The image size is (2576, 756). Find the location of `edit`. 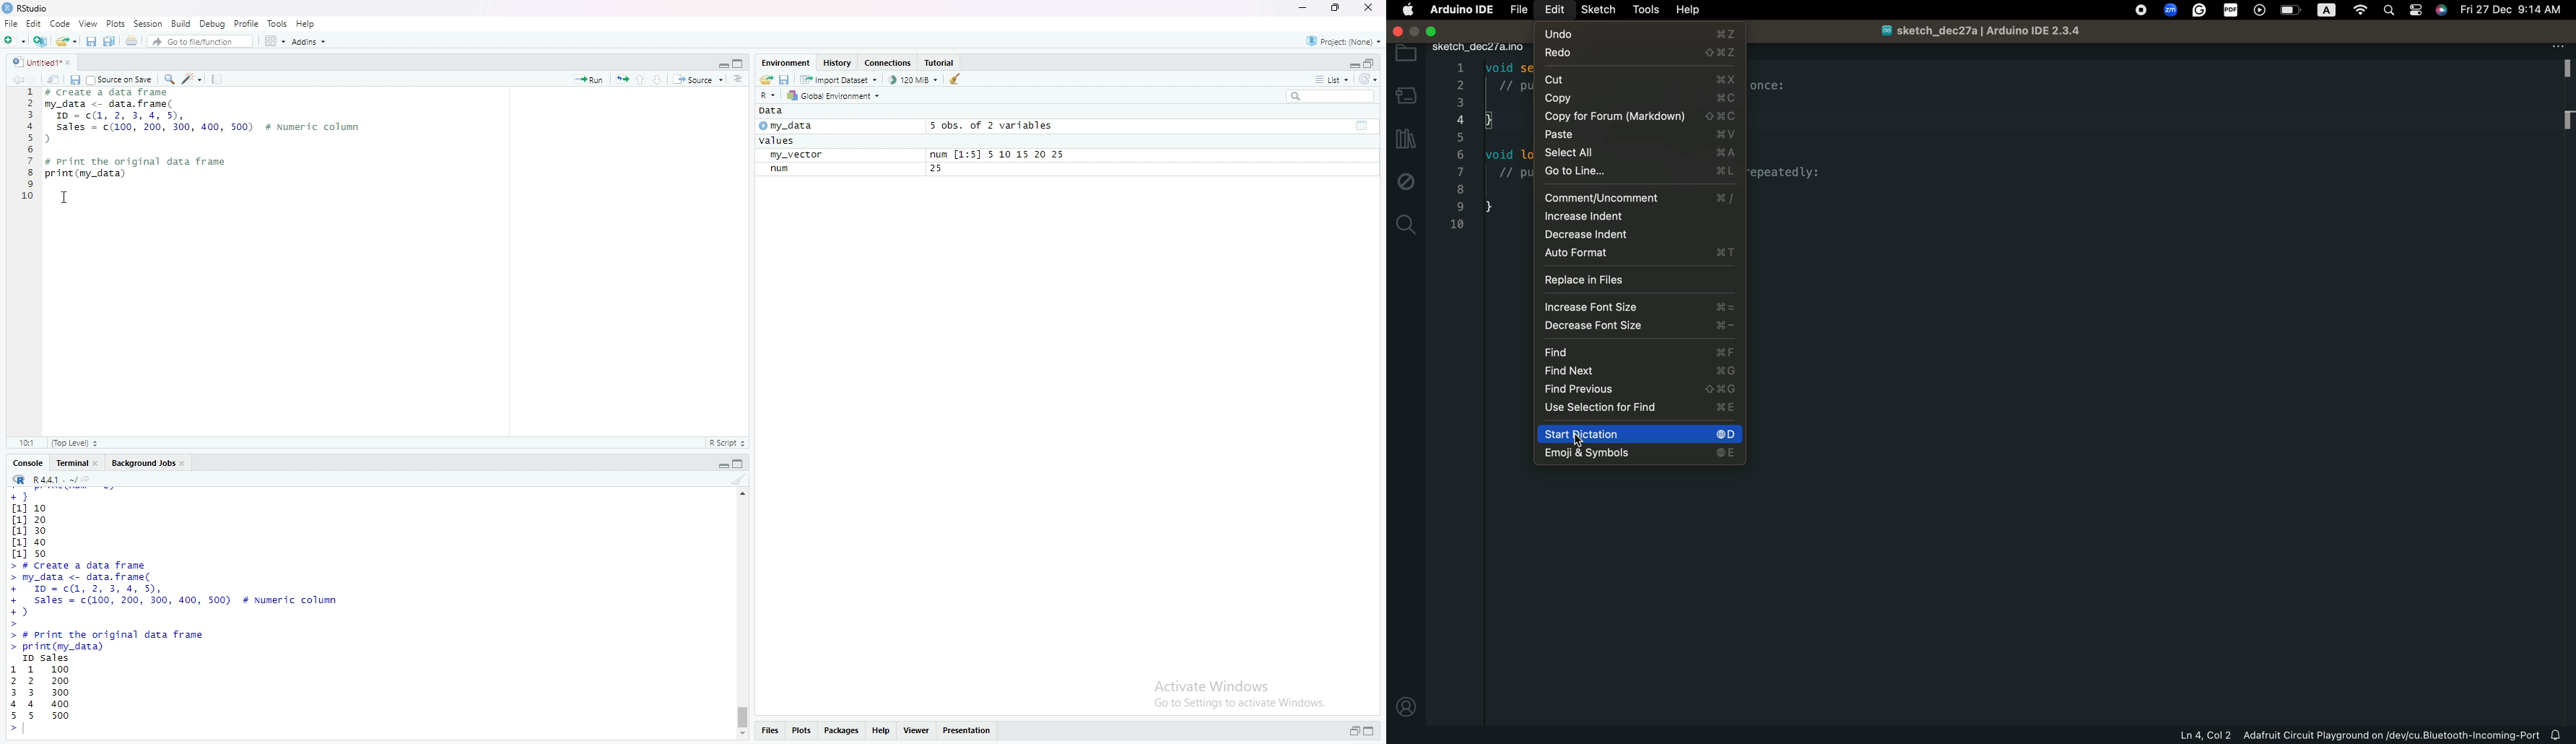

edit is located at coordinates (35, 23).